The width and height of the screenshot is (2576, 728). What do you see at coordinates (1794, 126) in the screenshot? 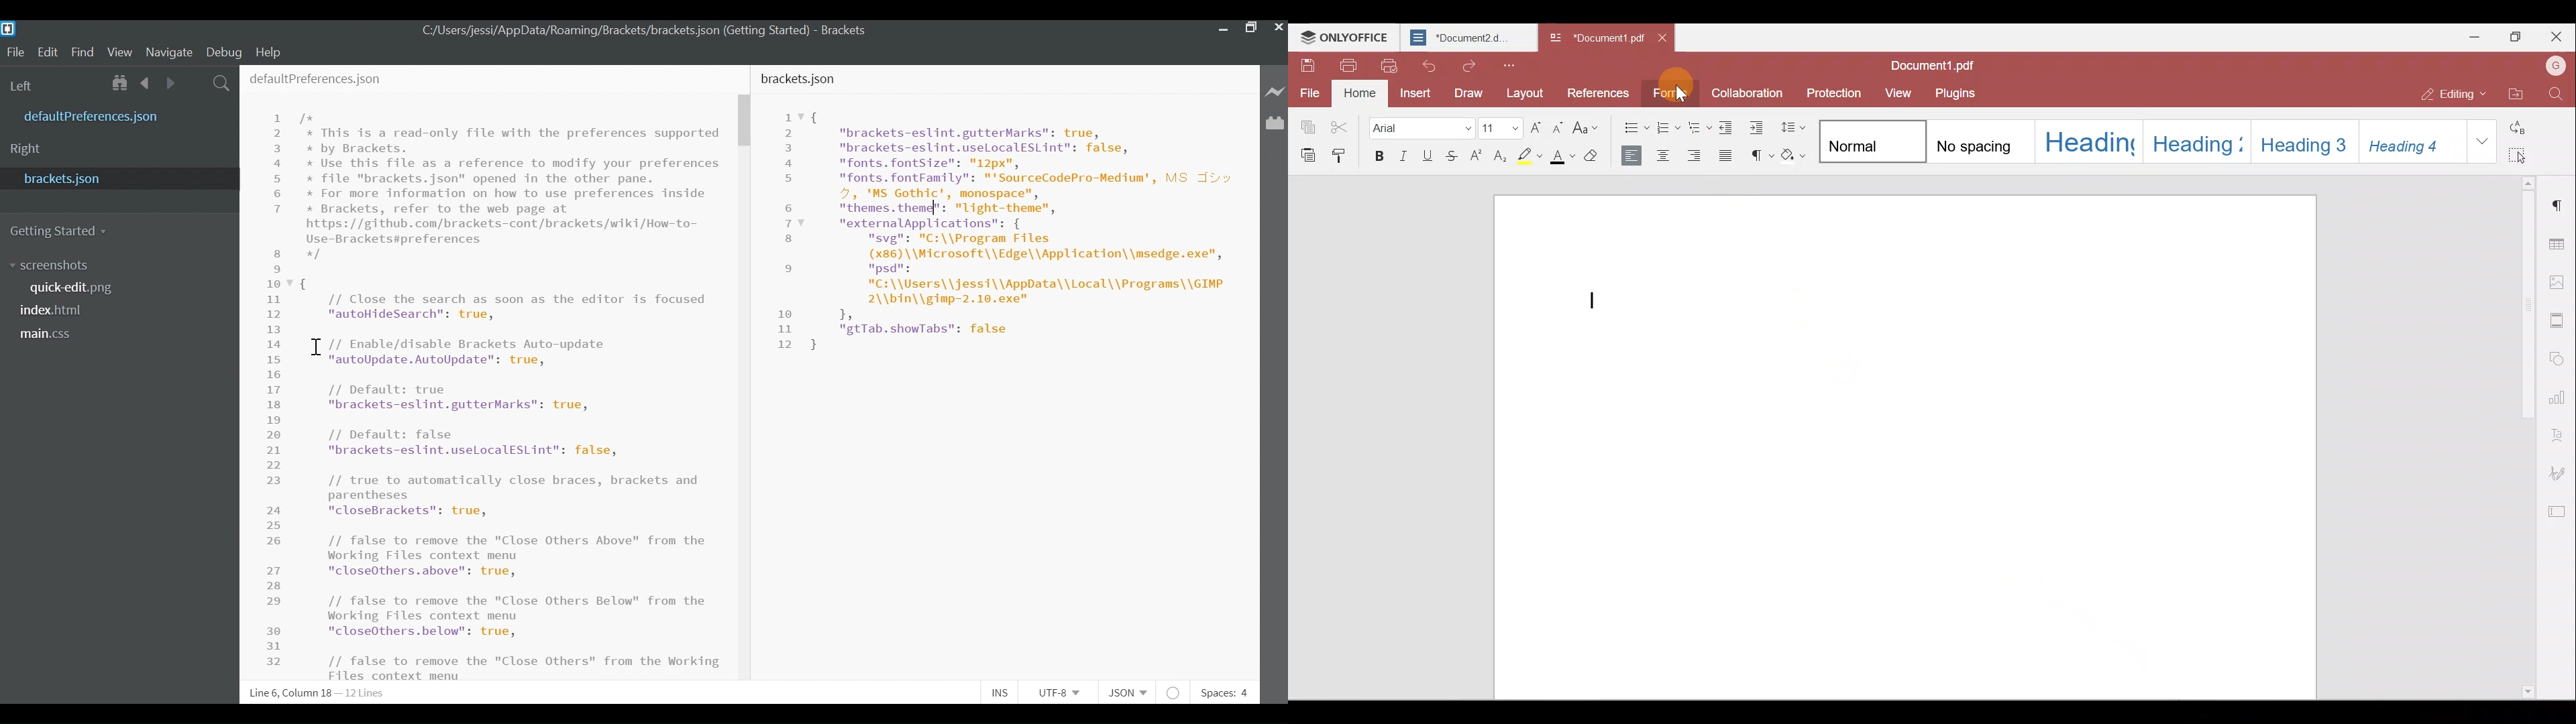
I see `Paragraph line spacing` at bounding box center [1794, 126].